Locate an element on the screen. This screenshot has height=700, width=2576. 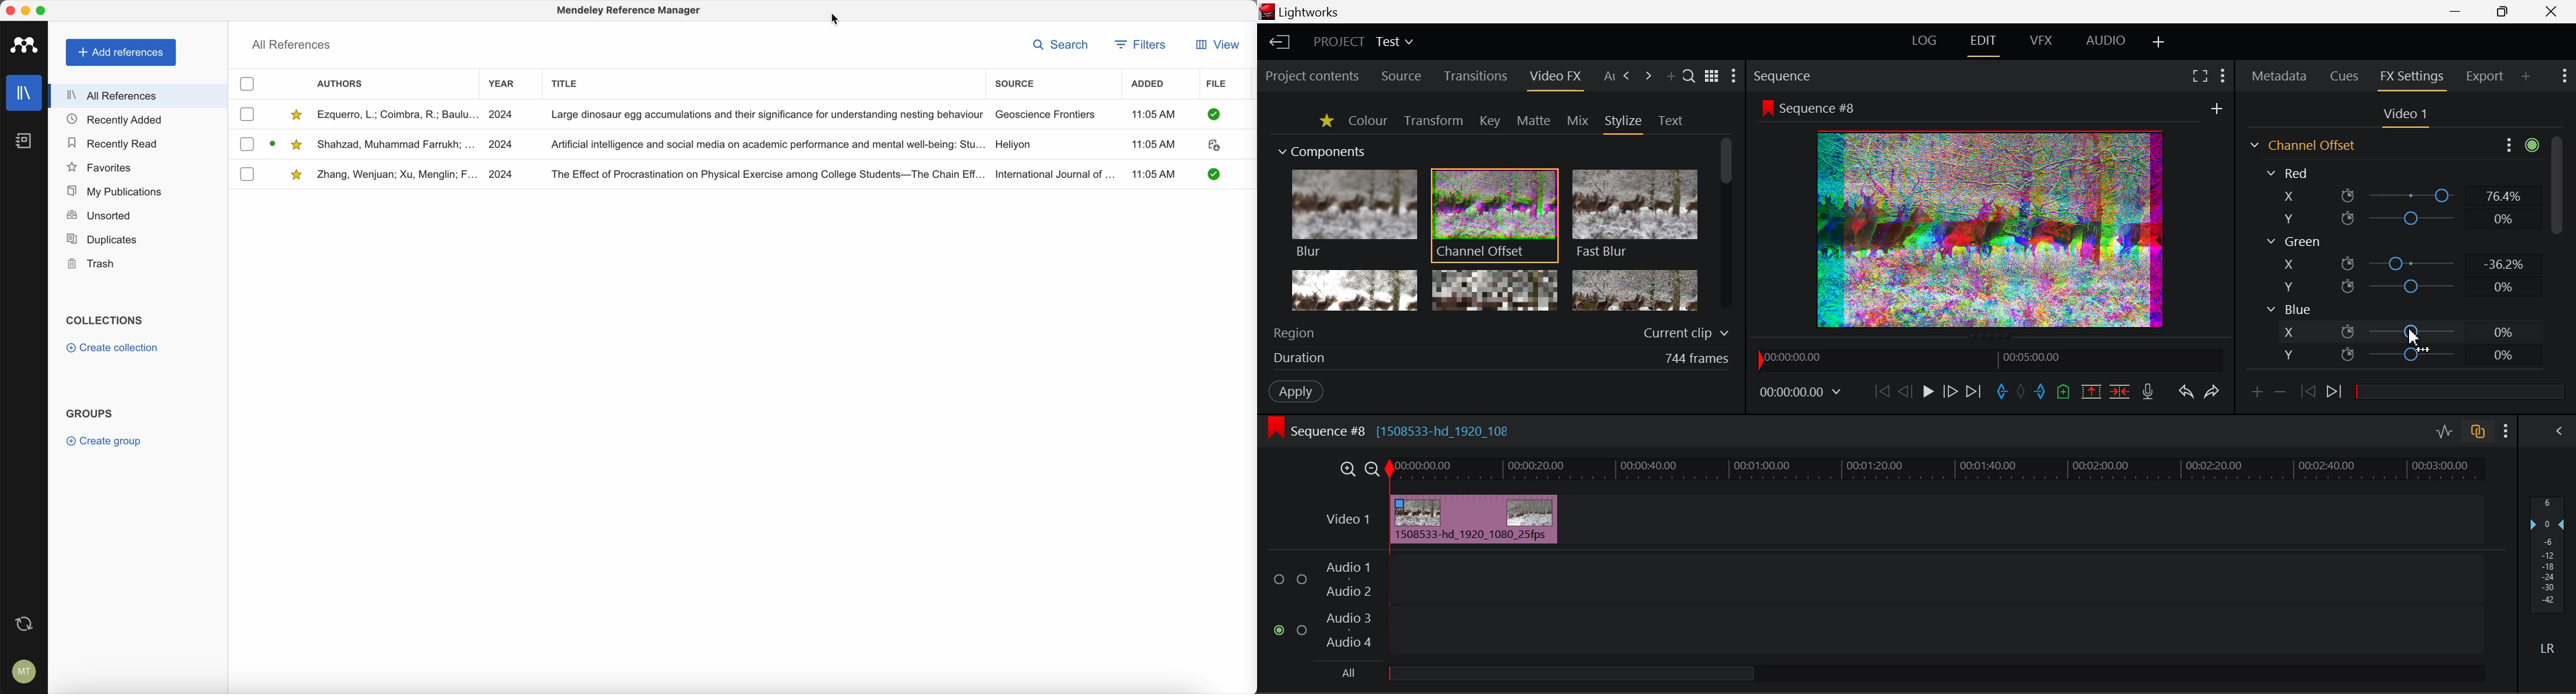
Full Screen is located at coordinates (2201, 78).